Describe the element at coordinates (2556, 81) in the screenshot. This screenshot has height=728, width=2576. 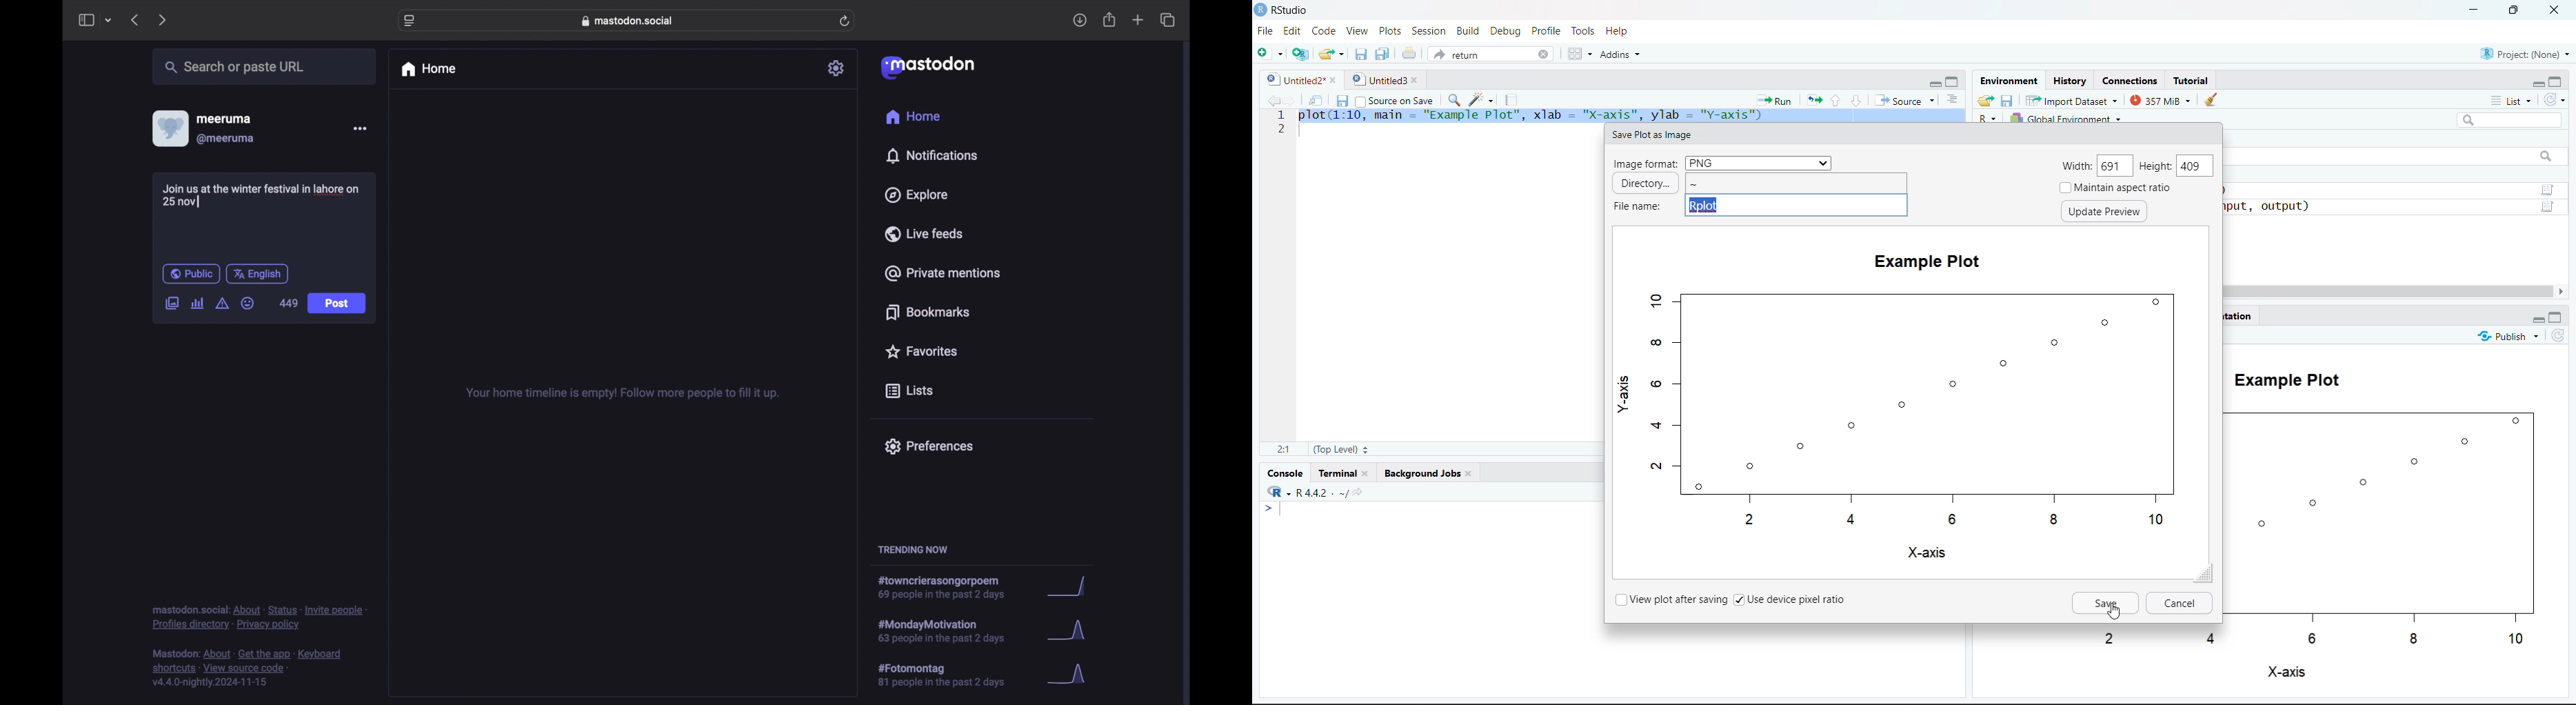
I see `Maximize/Restore` at that location.